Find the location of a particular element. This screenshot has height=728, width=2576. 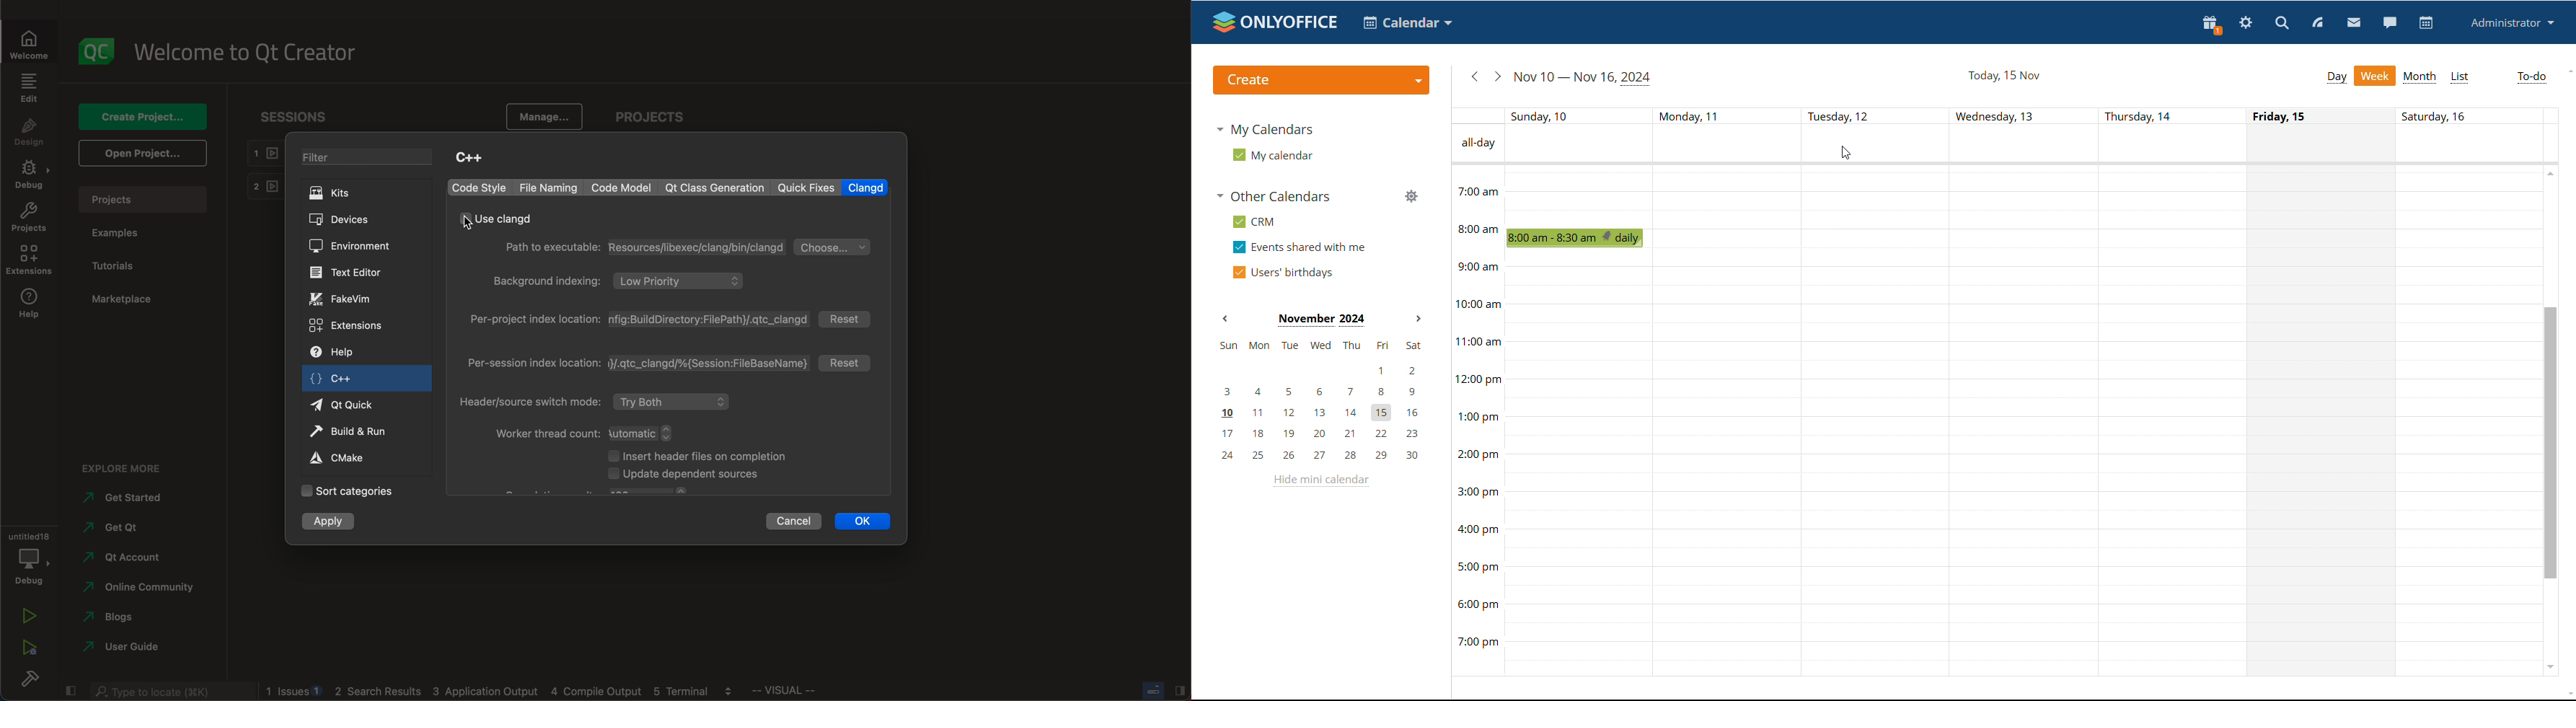

text is located at coordinates (1689, 114).